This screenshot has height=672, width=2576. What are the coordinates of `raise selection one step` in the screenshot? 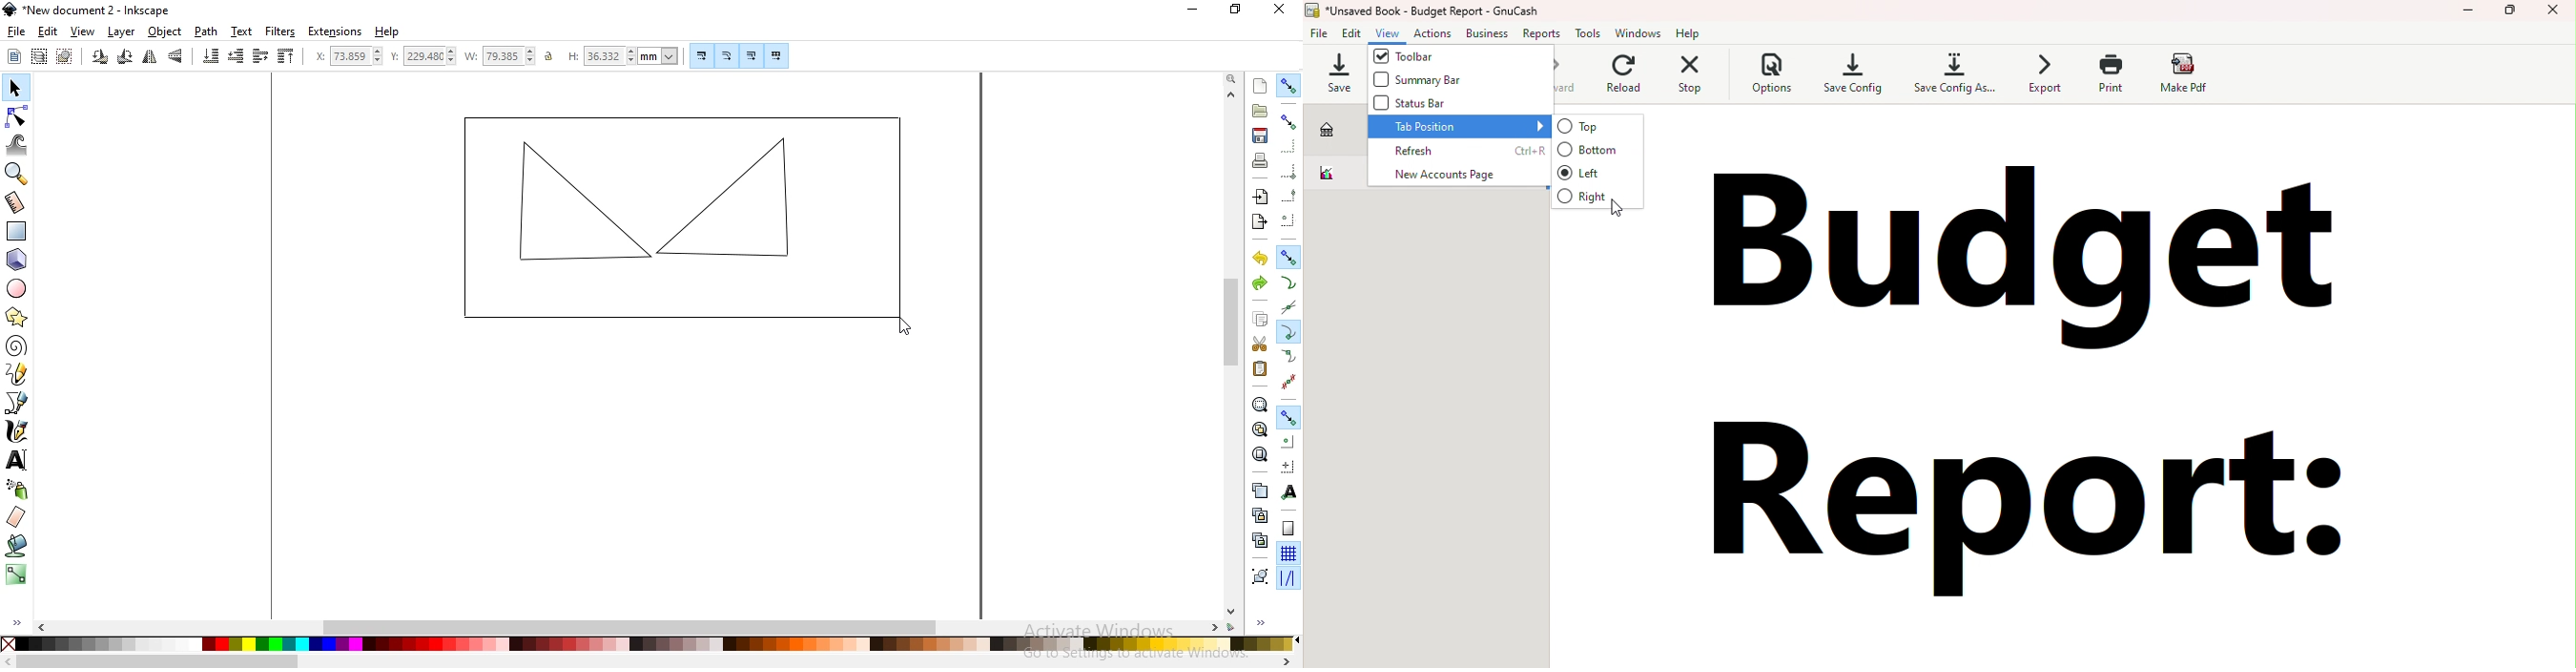 It's located at (259, 57).